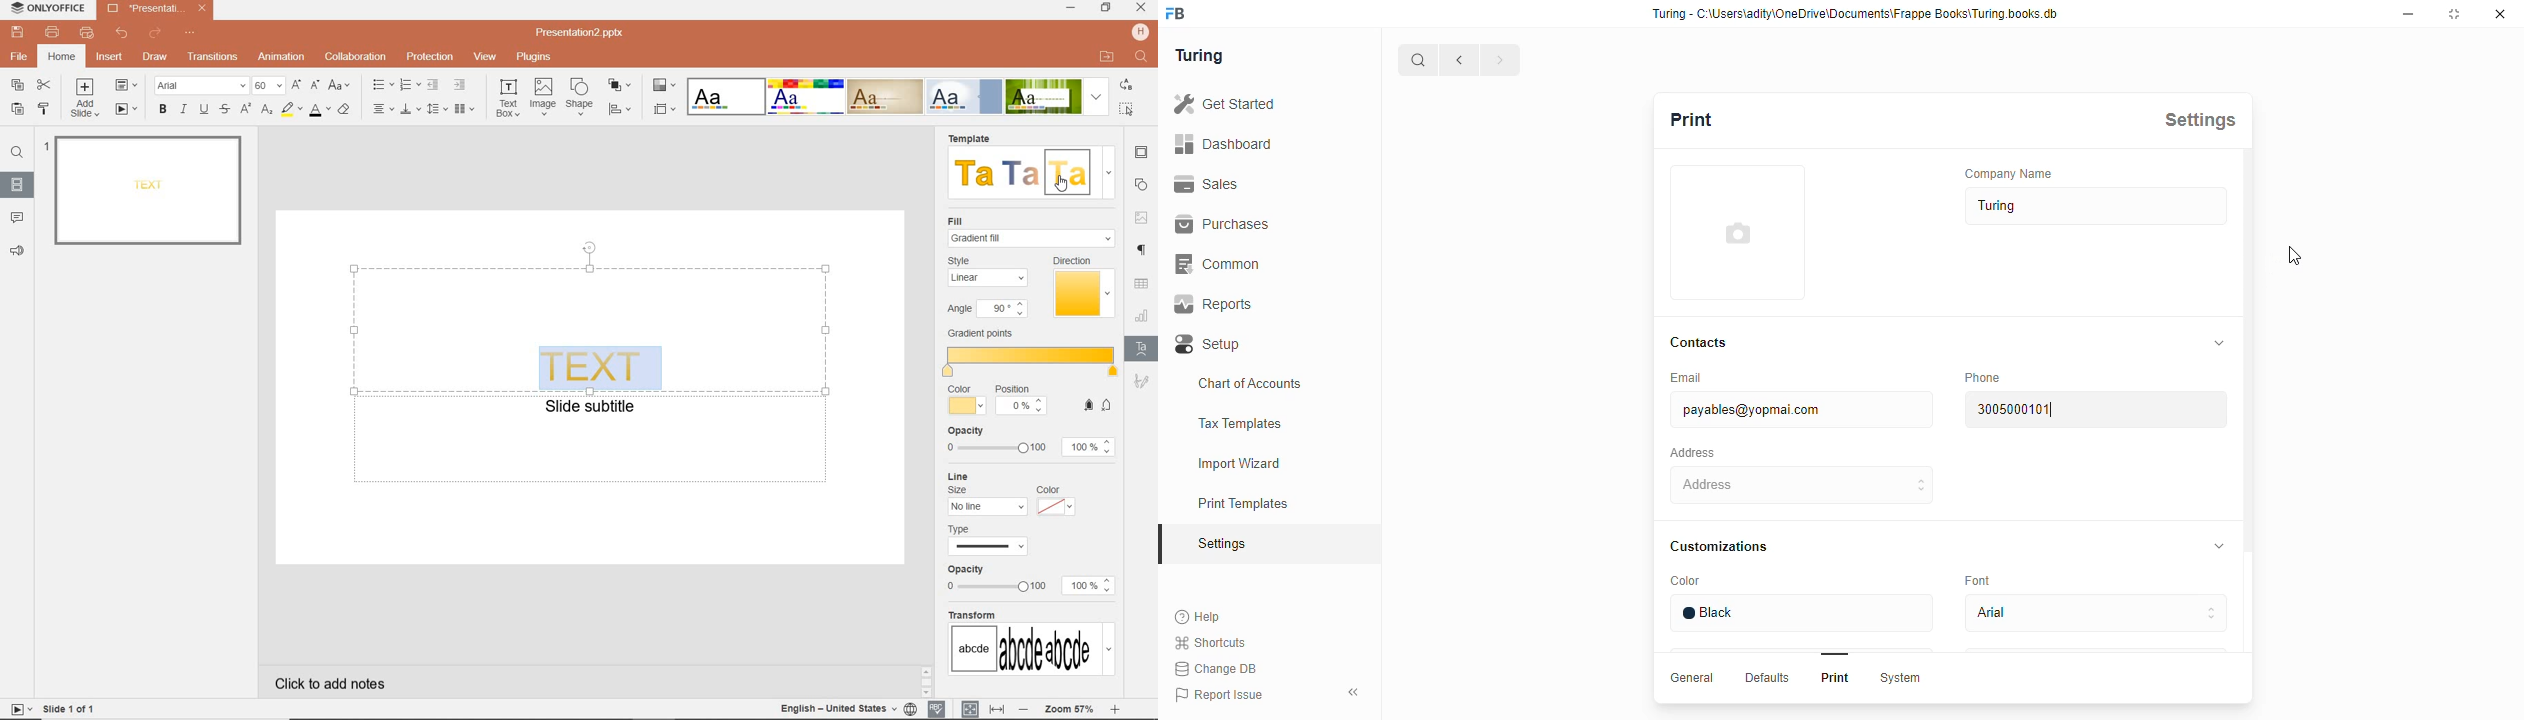 The height and width of the screenshot is (728, 2548). What do you see at coordinates (1221, 695) in the screenshot?
I see `Report Issue` at bounding box center [1221, 695].